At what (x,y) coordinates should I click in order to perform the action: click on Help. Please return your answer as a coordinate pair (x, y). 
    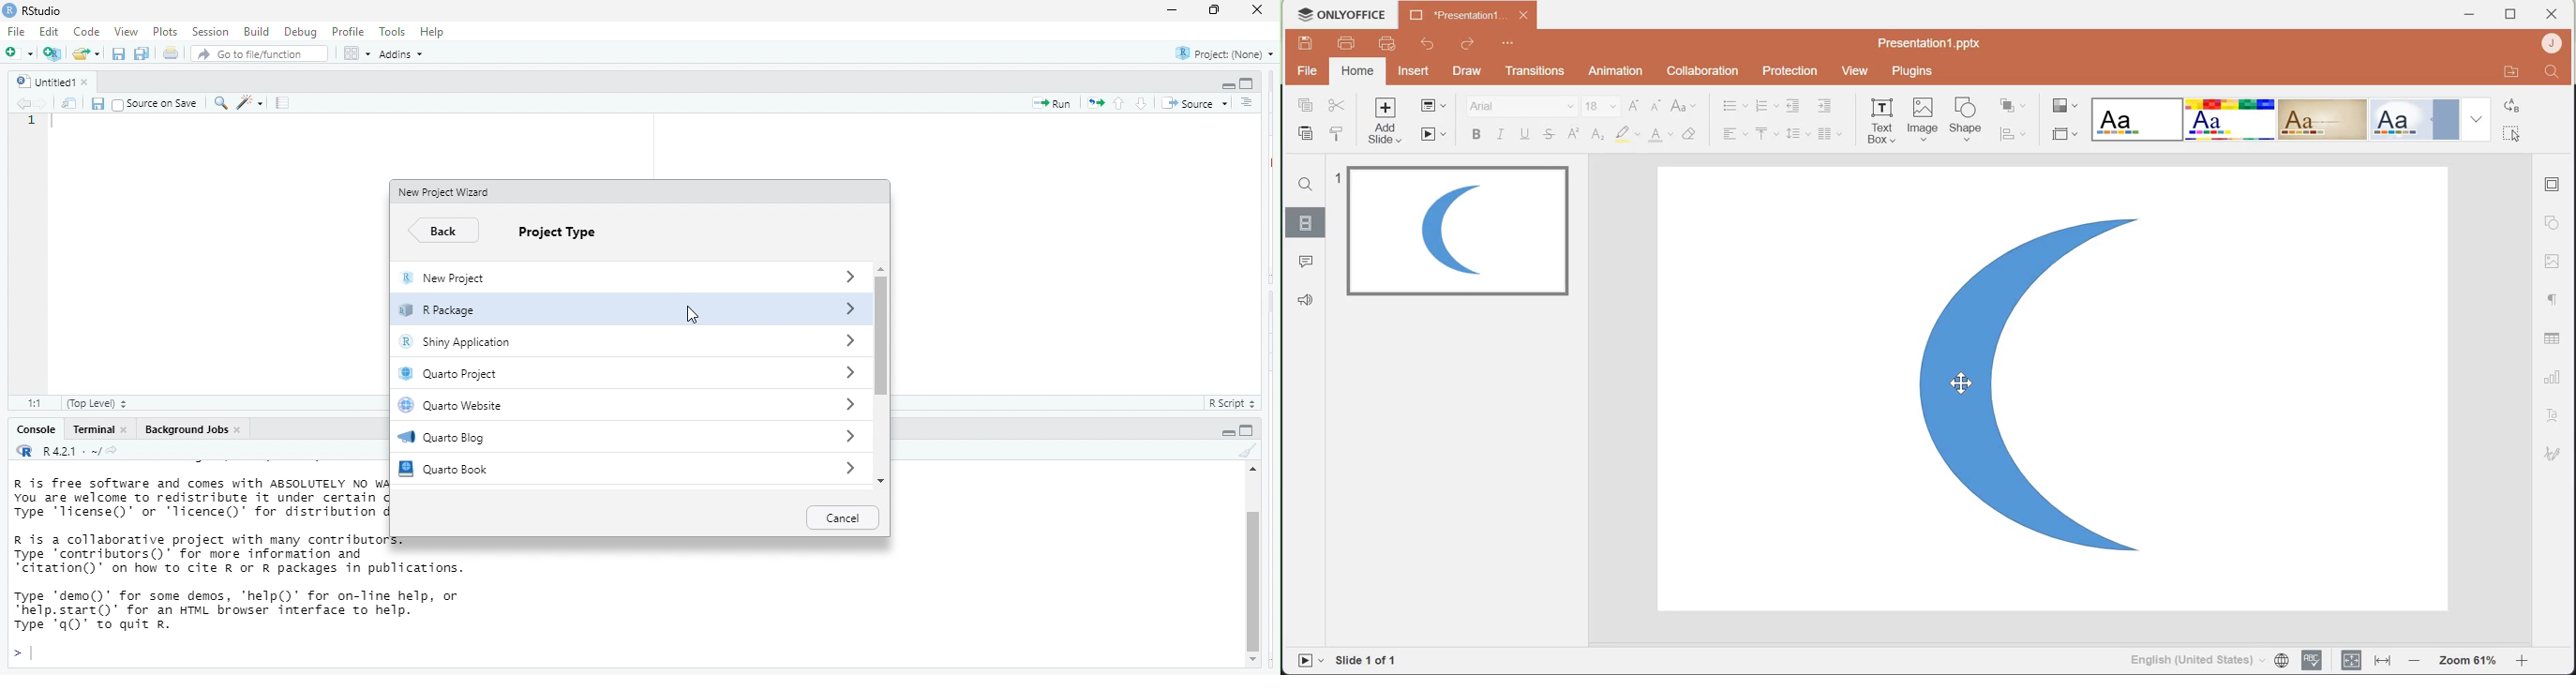
    Looking at the image, I should click on (434, 31).